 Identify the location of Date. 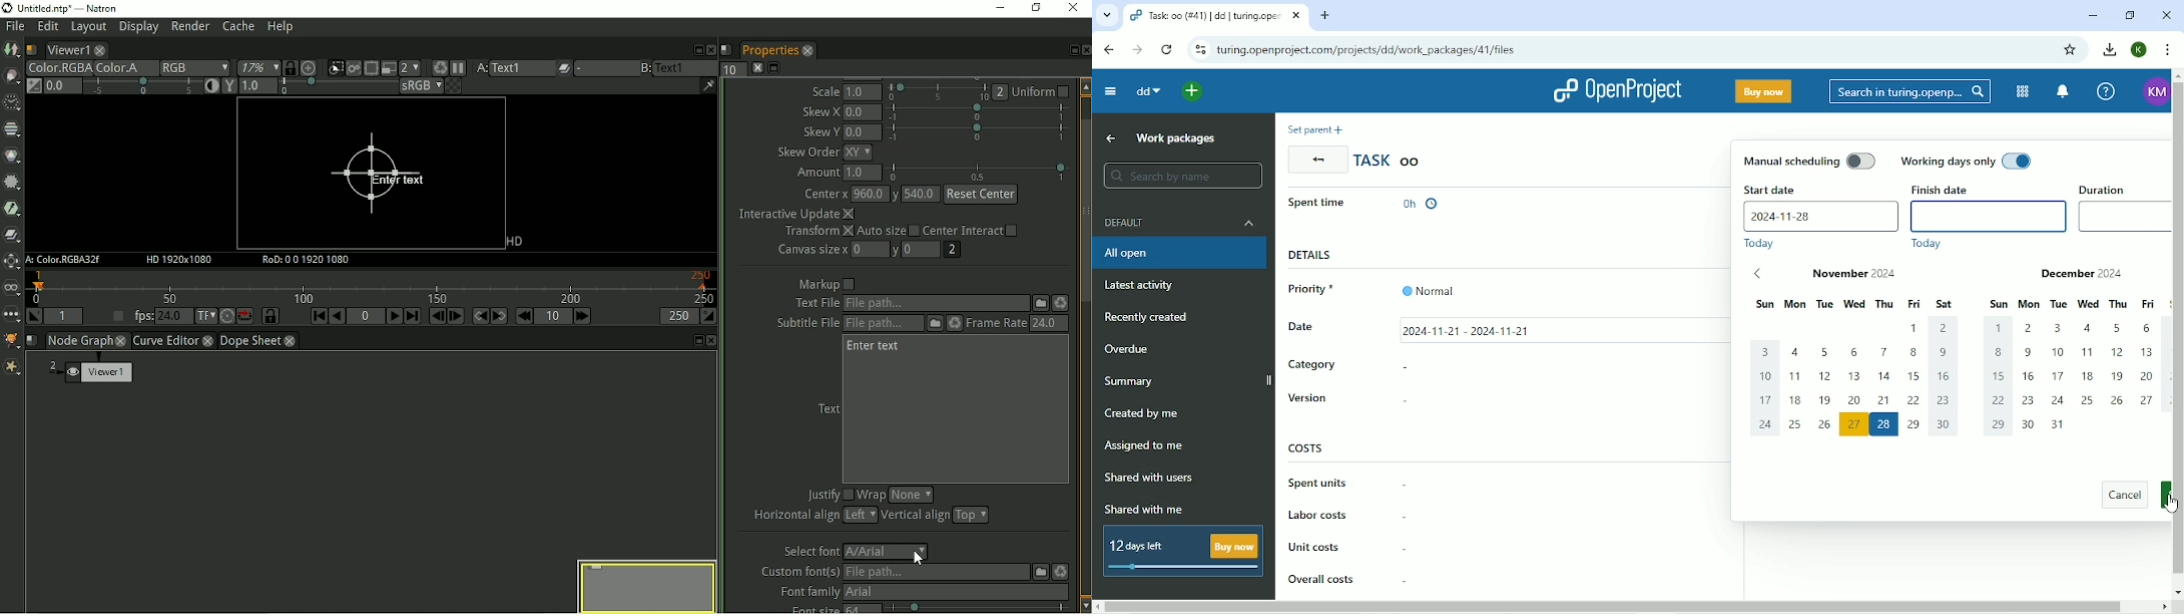
(1319, 329).